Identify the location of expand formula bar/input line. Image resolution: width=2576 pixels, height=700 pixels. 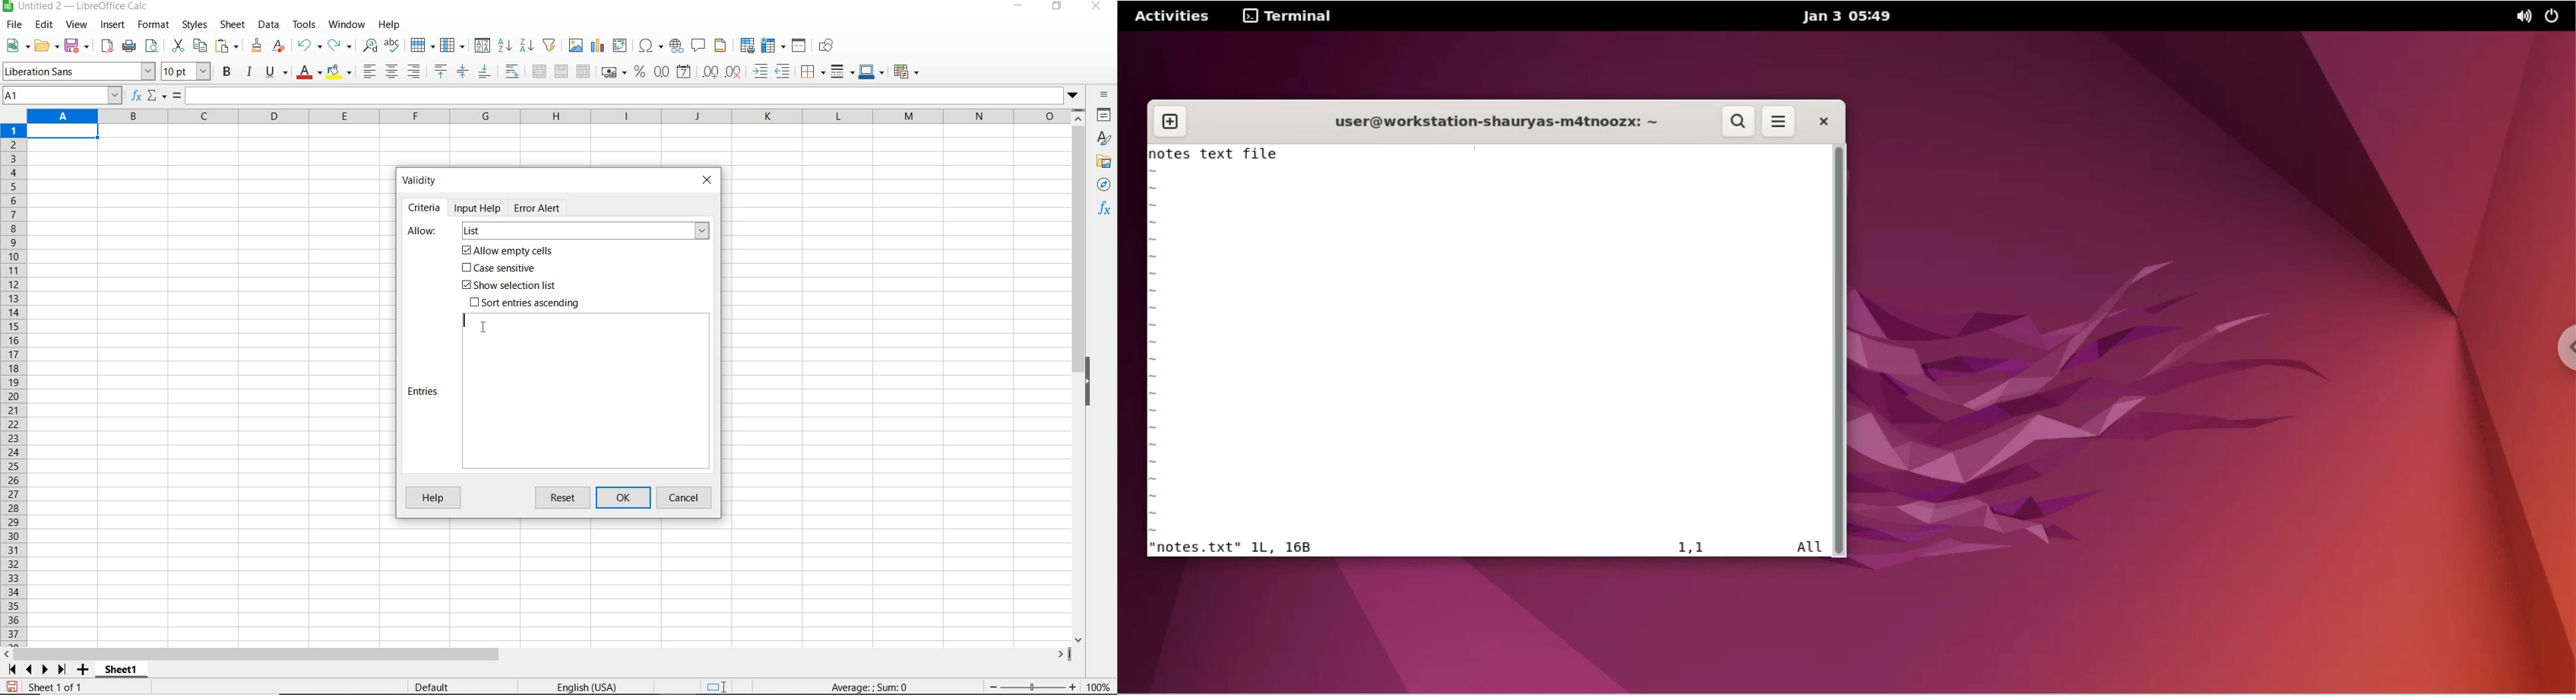
(621, 97).